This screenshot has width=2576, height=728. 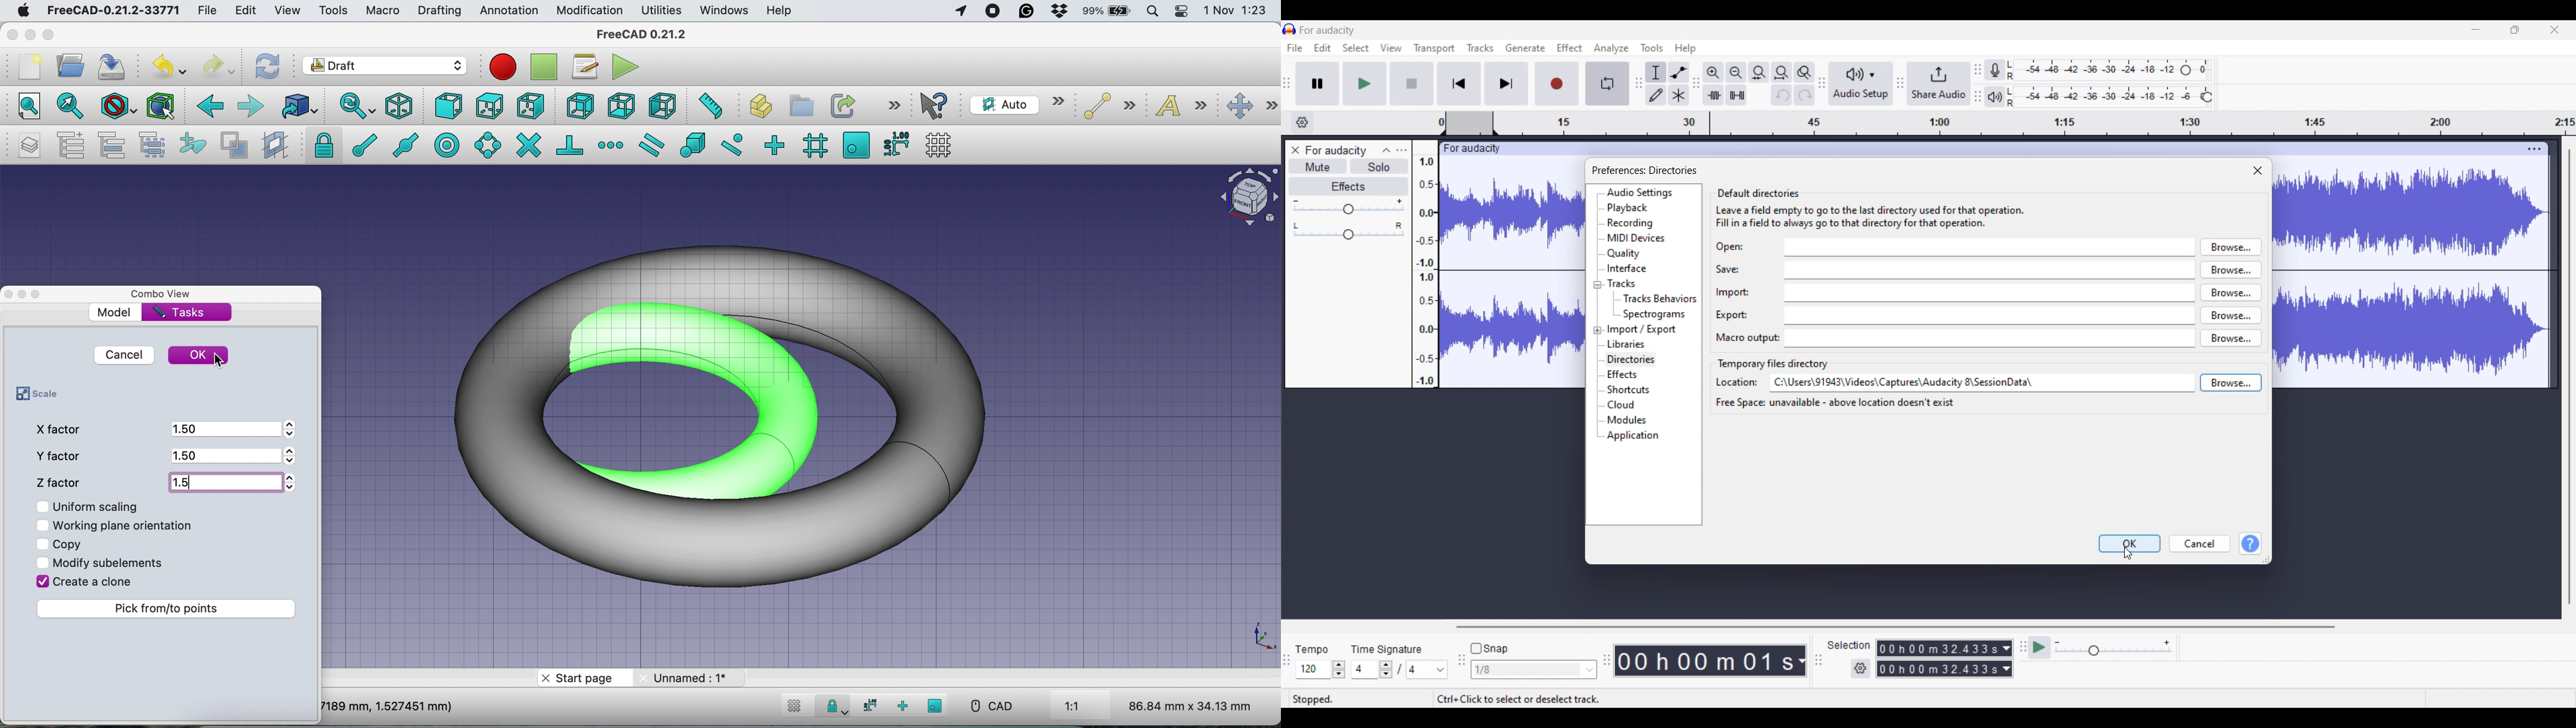 I want to click on Play at speed/Play at speed once, so click(x=2040, y=648).